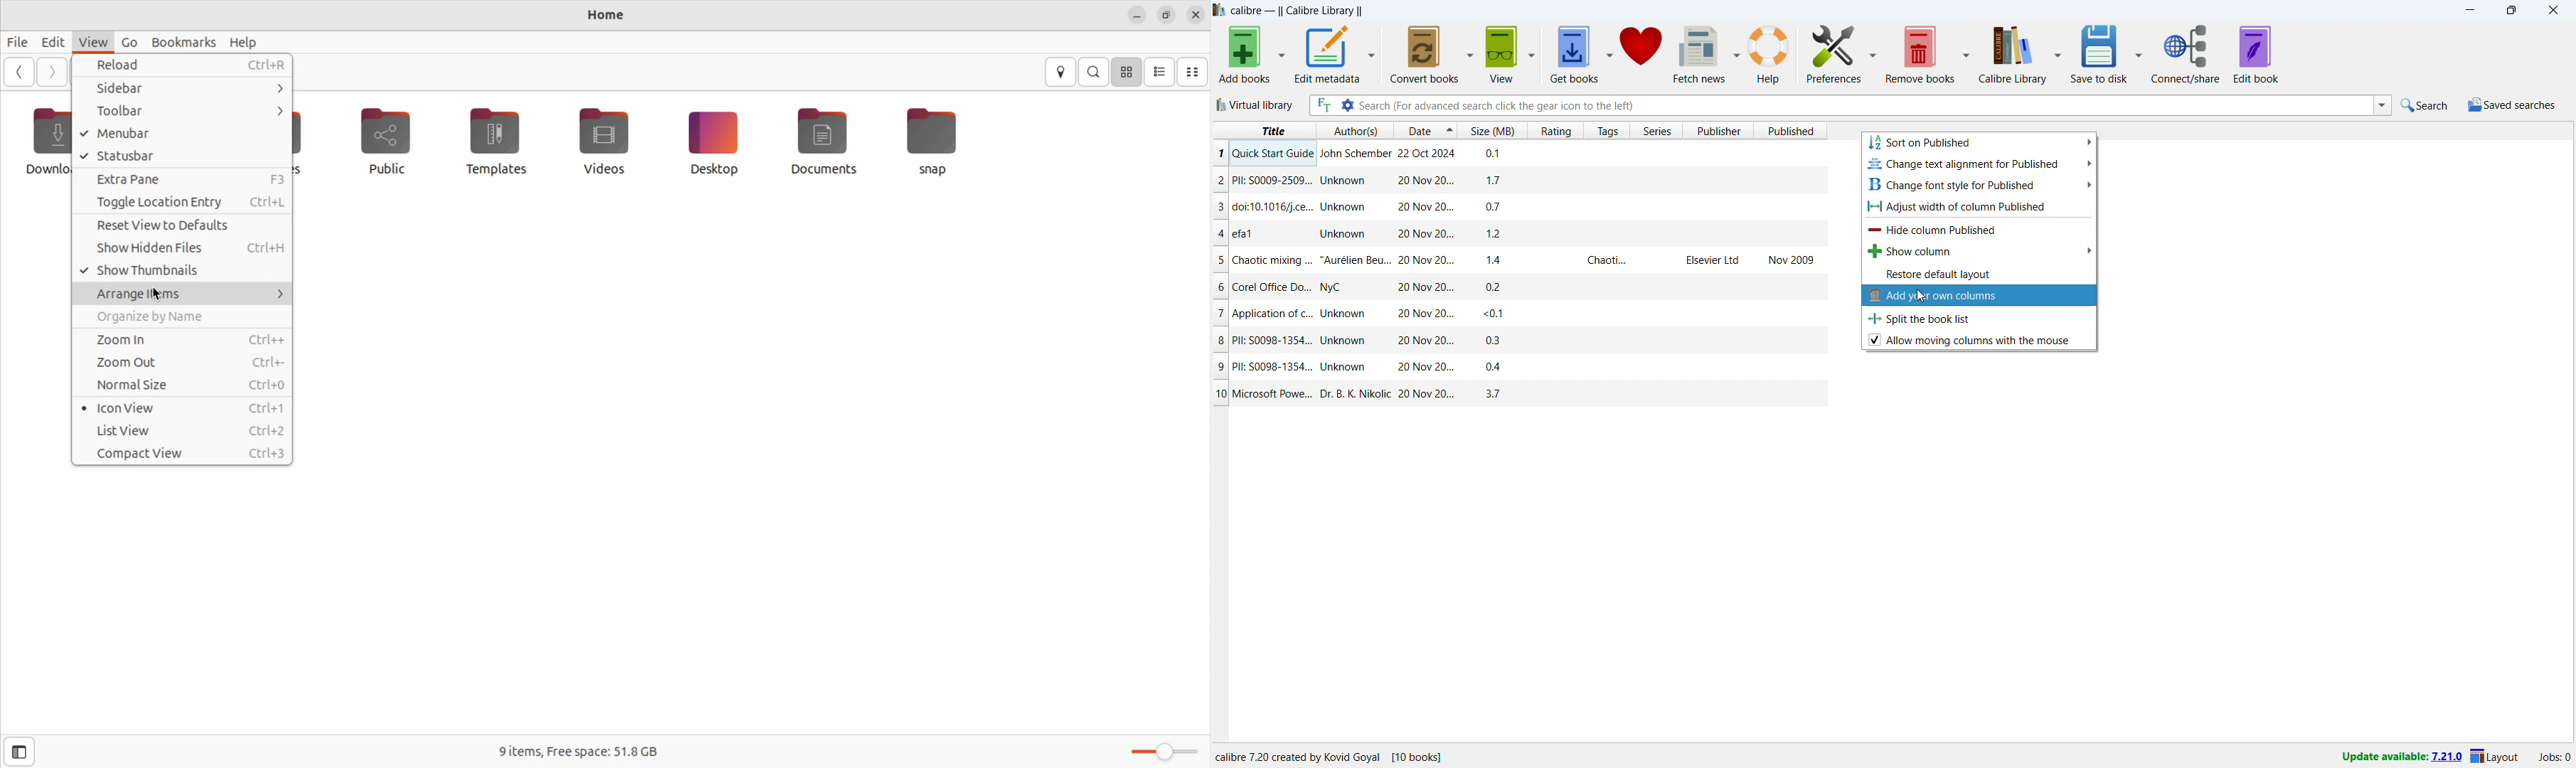 The height and width of the screenshot is (784, 2576). Describe the element at coordinates (1324, 105) in the screenshot. I see `full text search` at that location.